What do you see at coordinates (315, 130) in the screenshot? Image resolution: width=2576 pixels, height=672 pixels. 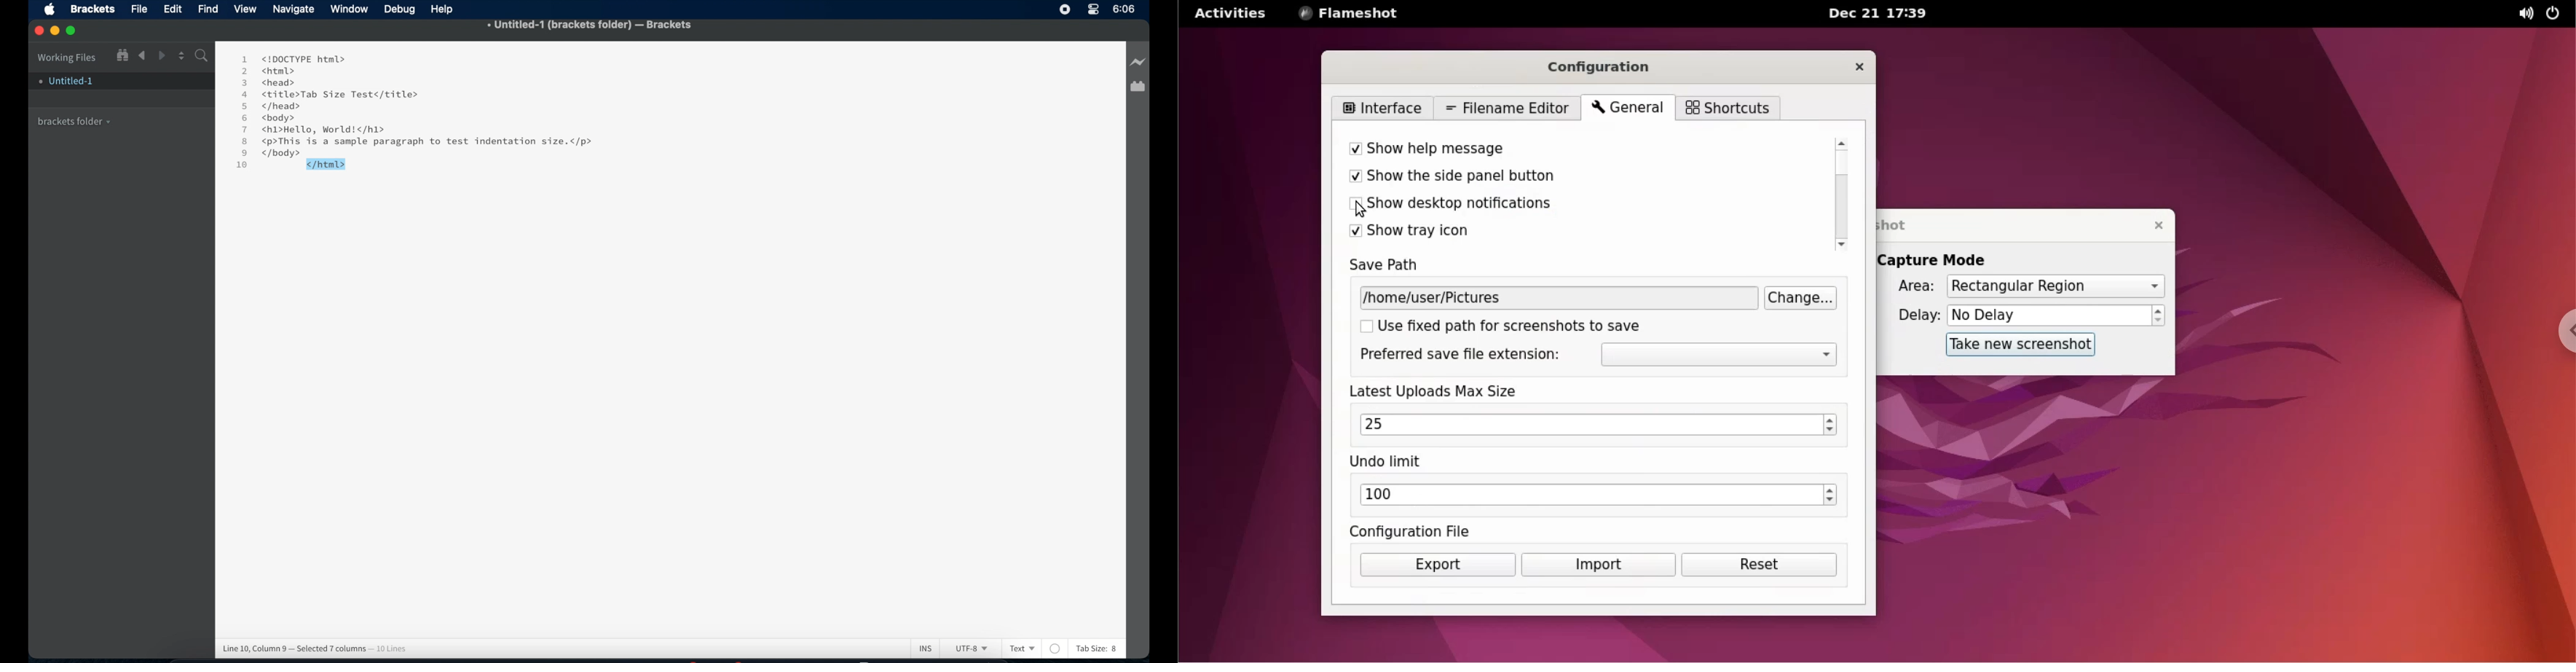 I see `7 <h1>Hello, World!</h1>` at bounding box center [315, 130].